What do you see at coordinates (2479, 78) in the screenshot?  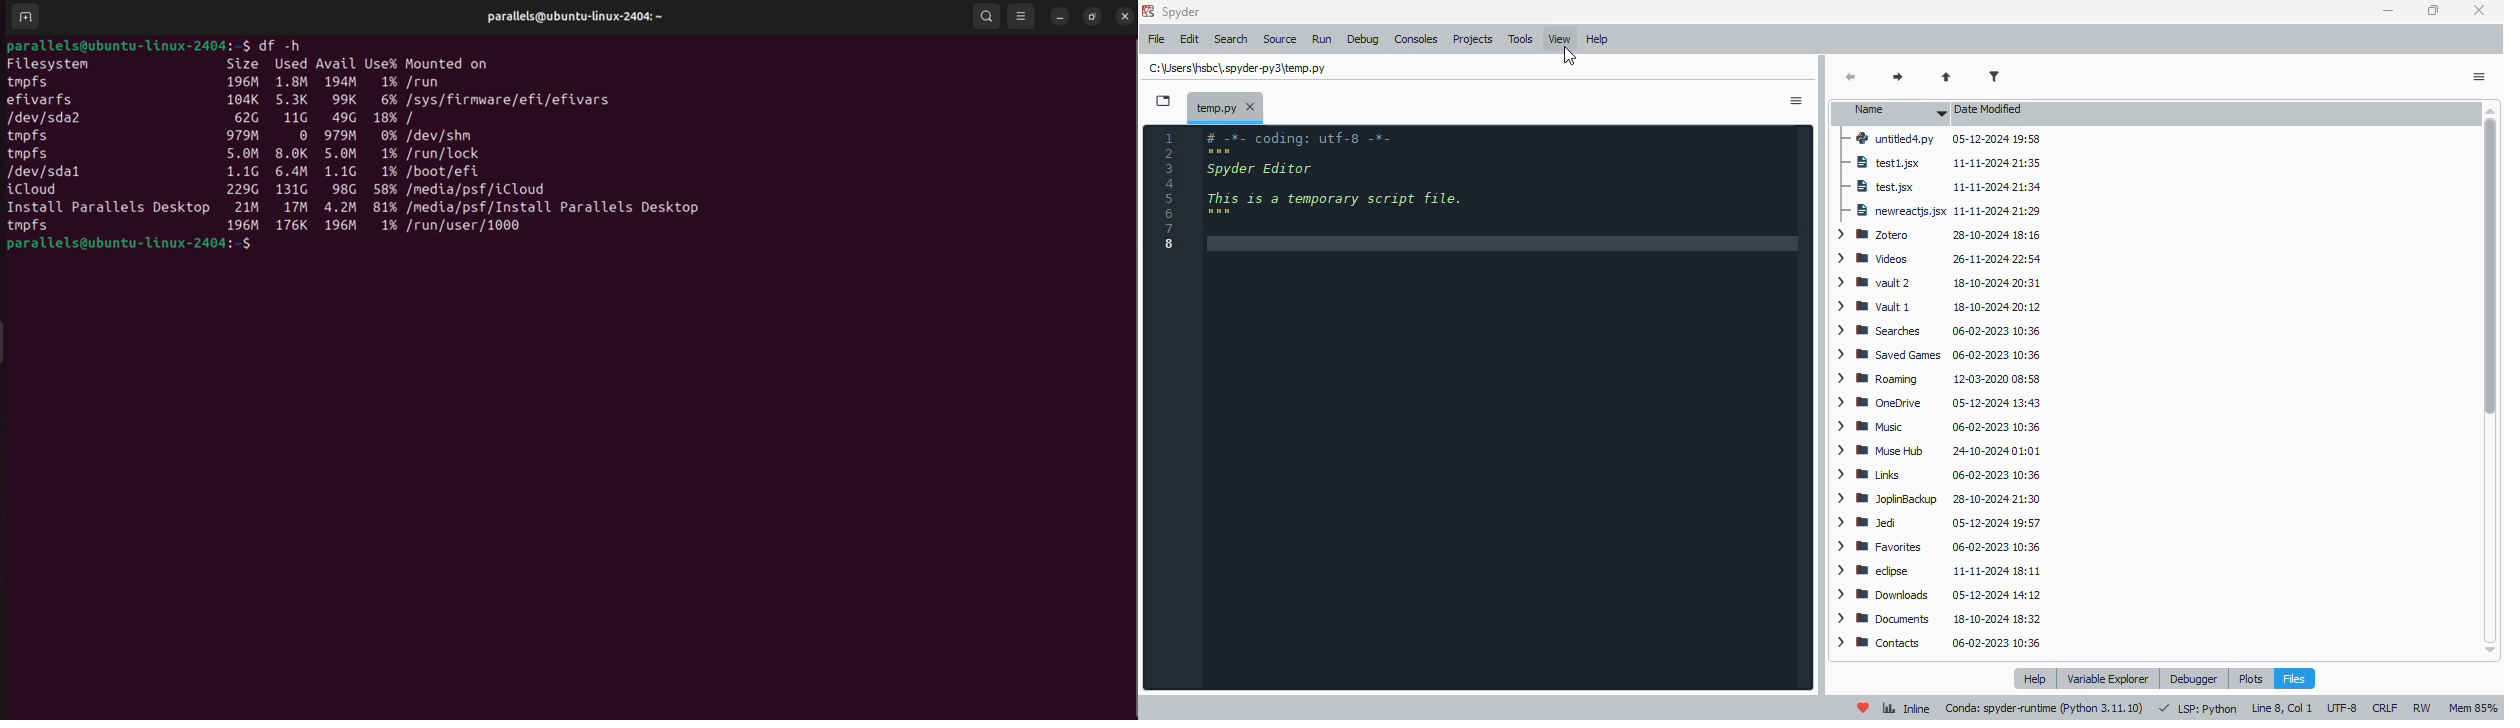 I see `options` at bounding box center [2479, 78].